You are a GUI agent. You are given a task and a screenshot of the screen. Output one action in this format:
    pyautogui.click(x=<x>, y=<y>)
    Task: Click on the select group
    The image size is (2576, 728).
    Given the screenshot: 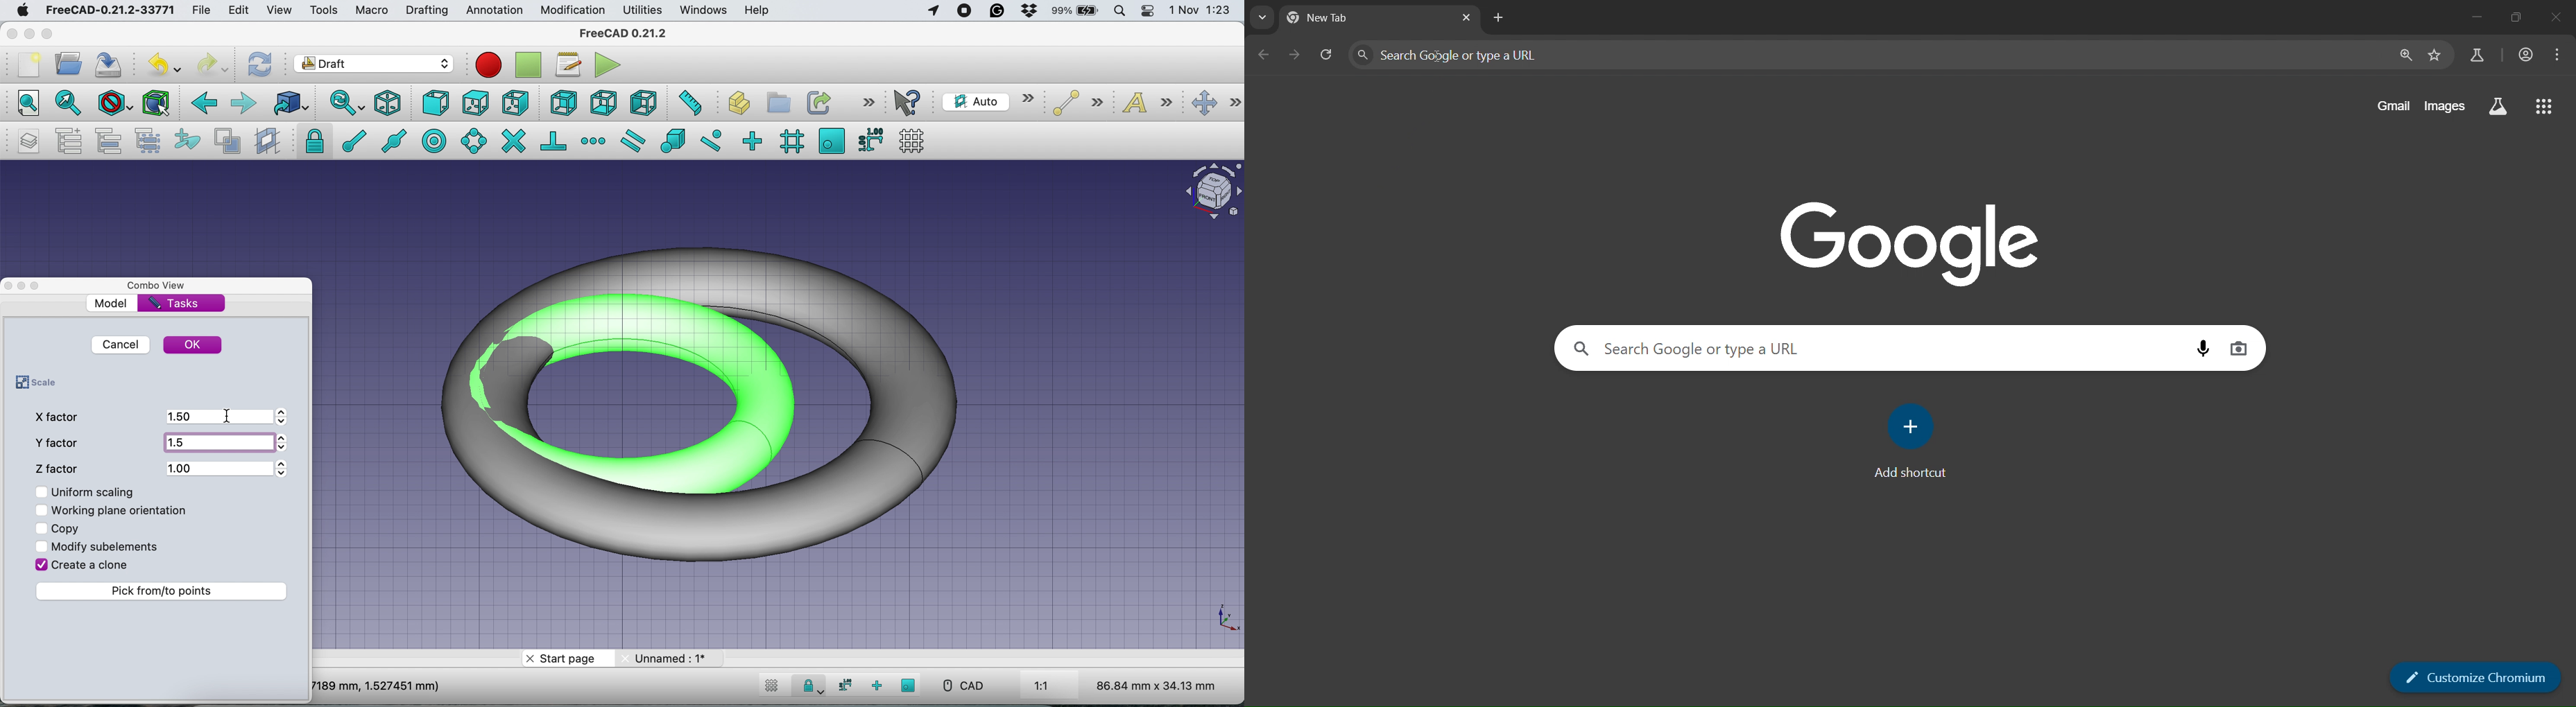 What is the action you would take?
    pyautogui.click(x=151, y=141)
    